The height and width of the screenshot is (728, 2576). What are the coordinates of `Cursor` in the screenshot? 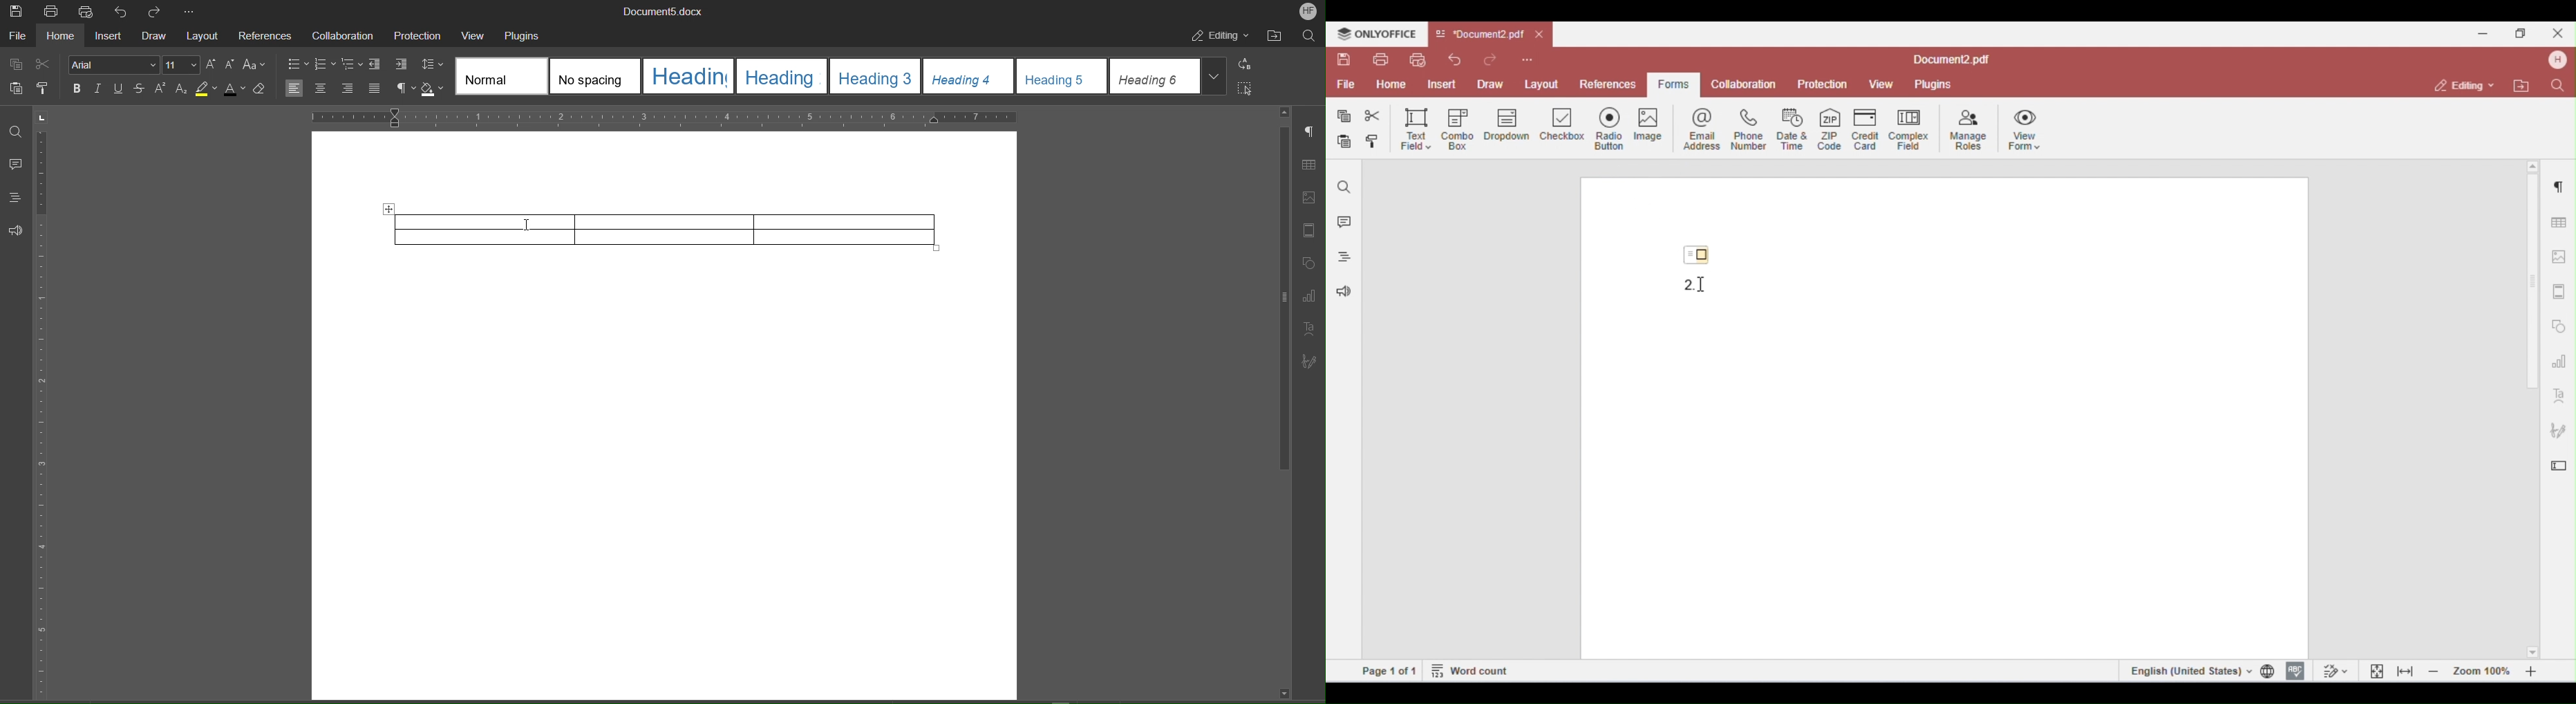 It's located at (527, 225).